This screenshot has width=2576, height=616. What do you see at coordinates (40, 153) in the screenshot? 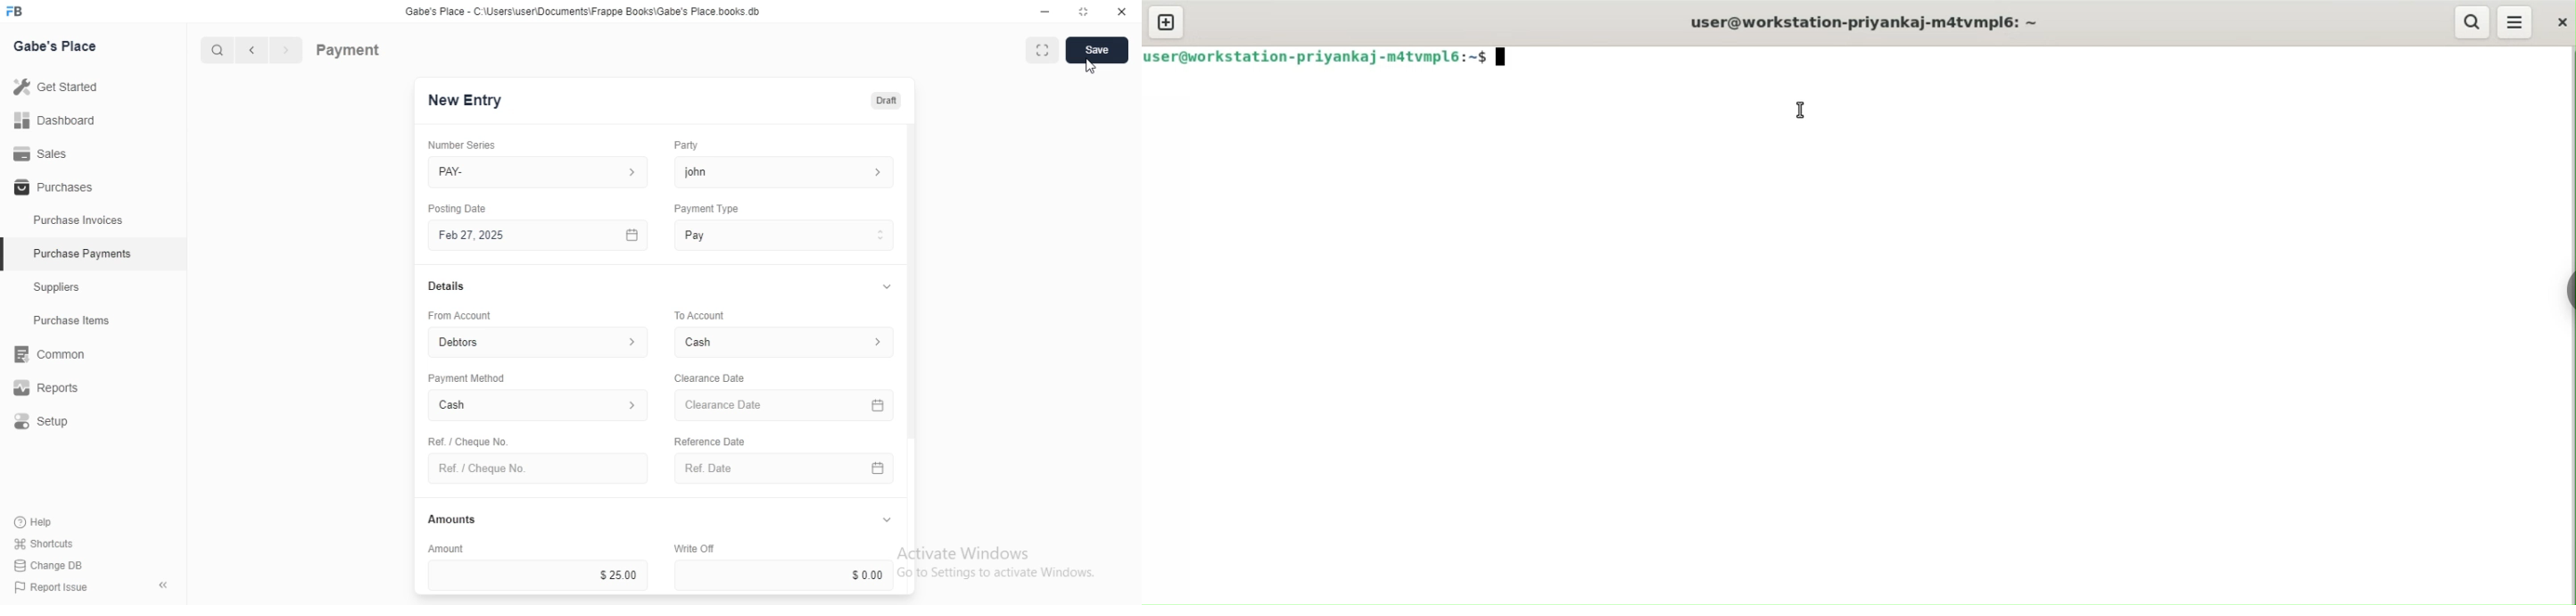
I see `Sales` at bounding box center [40, 153].